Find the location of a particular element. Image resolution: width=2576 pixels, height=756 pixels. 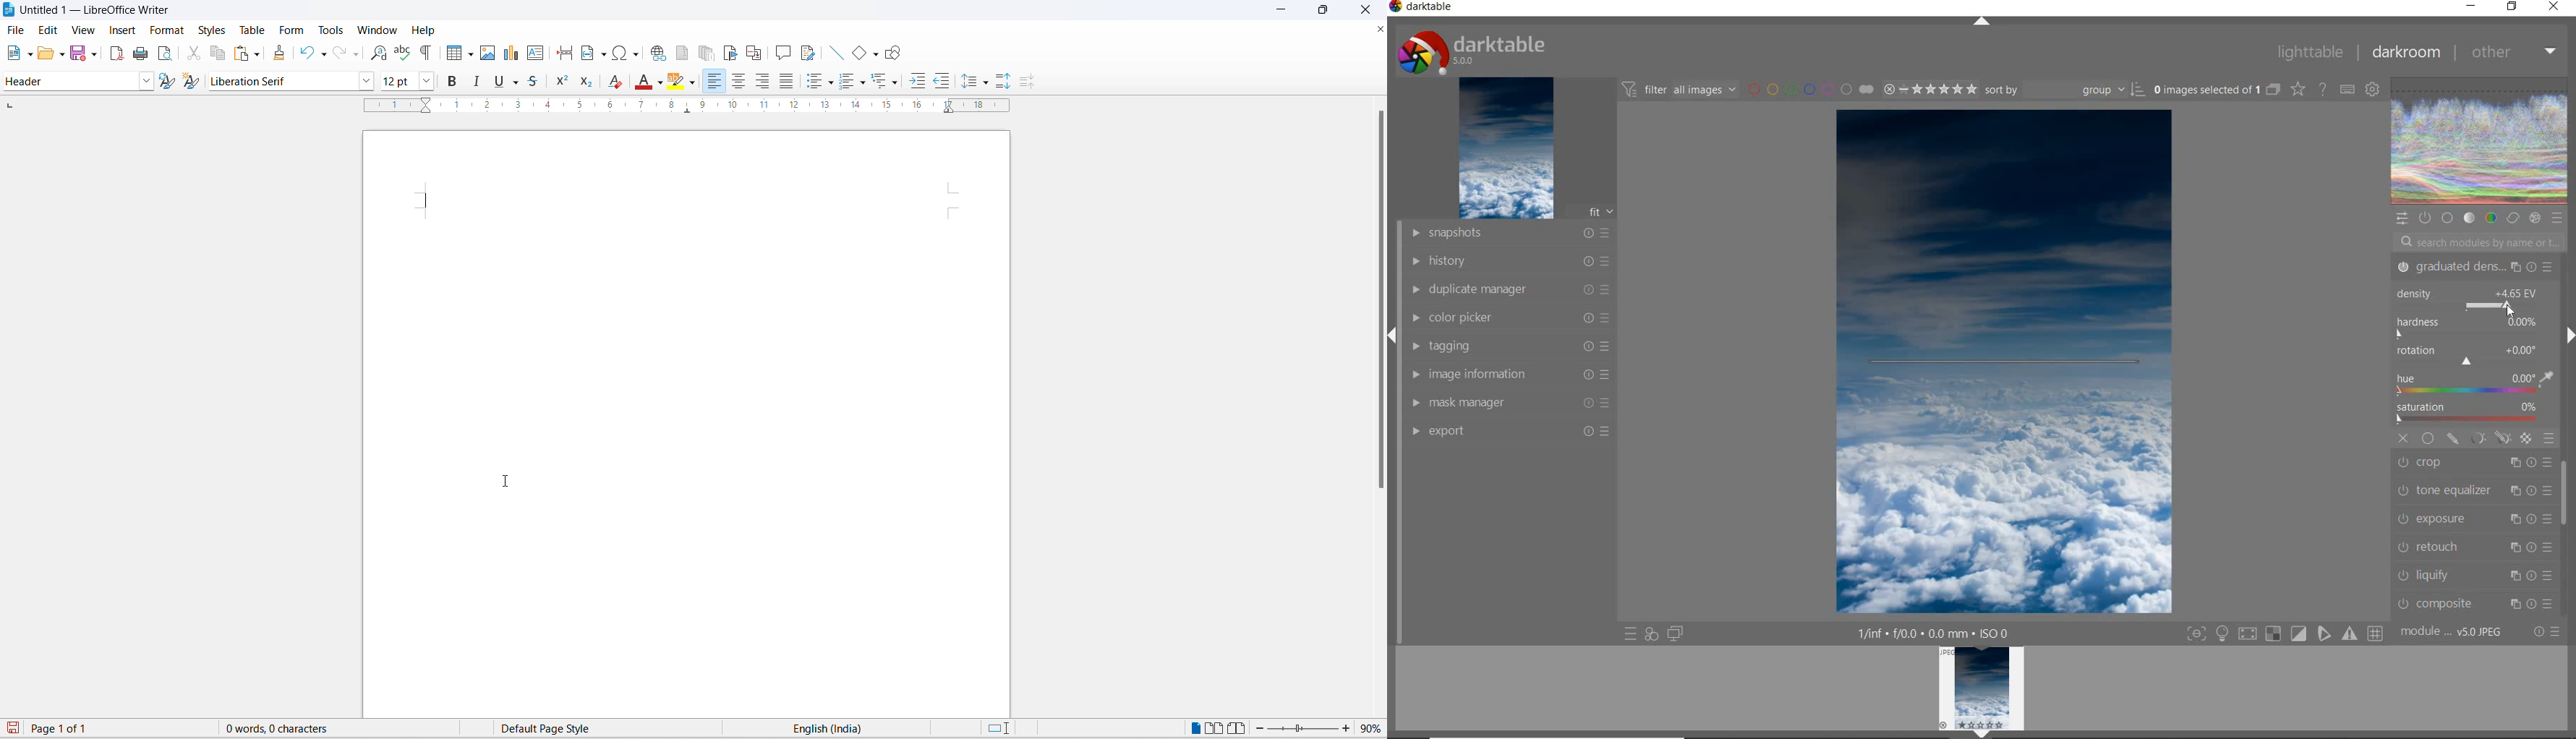

insert field is located at coordinates (592, 54).